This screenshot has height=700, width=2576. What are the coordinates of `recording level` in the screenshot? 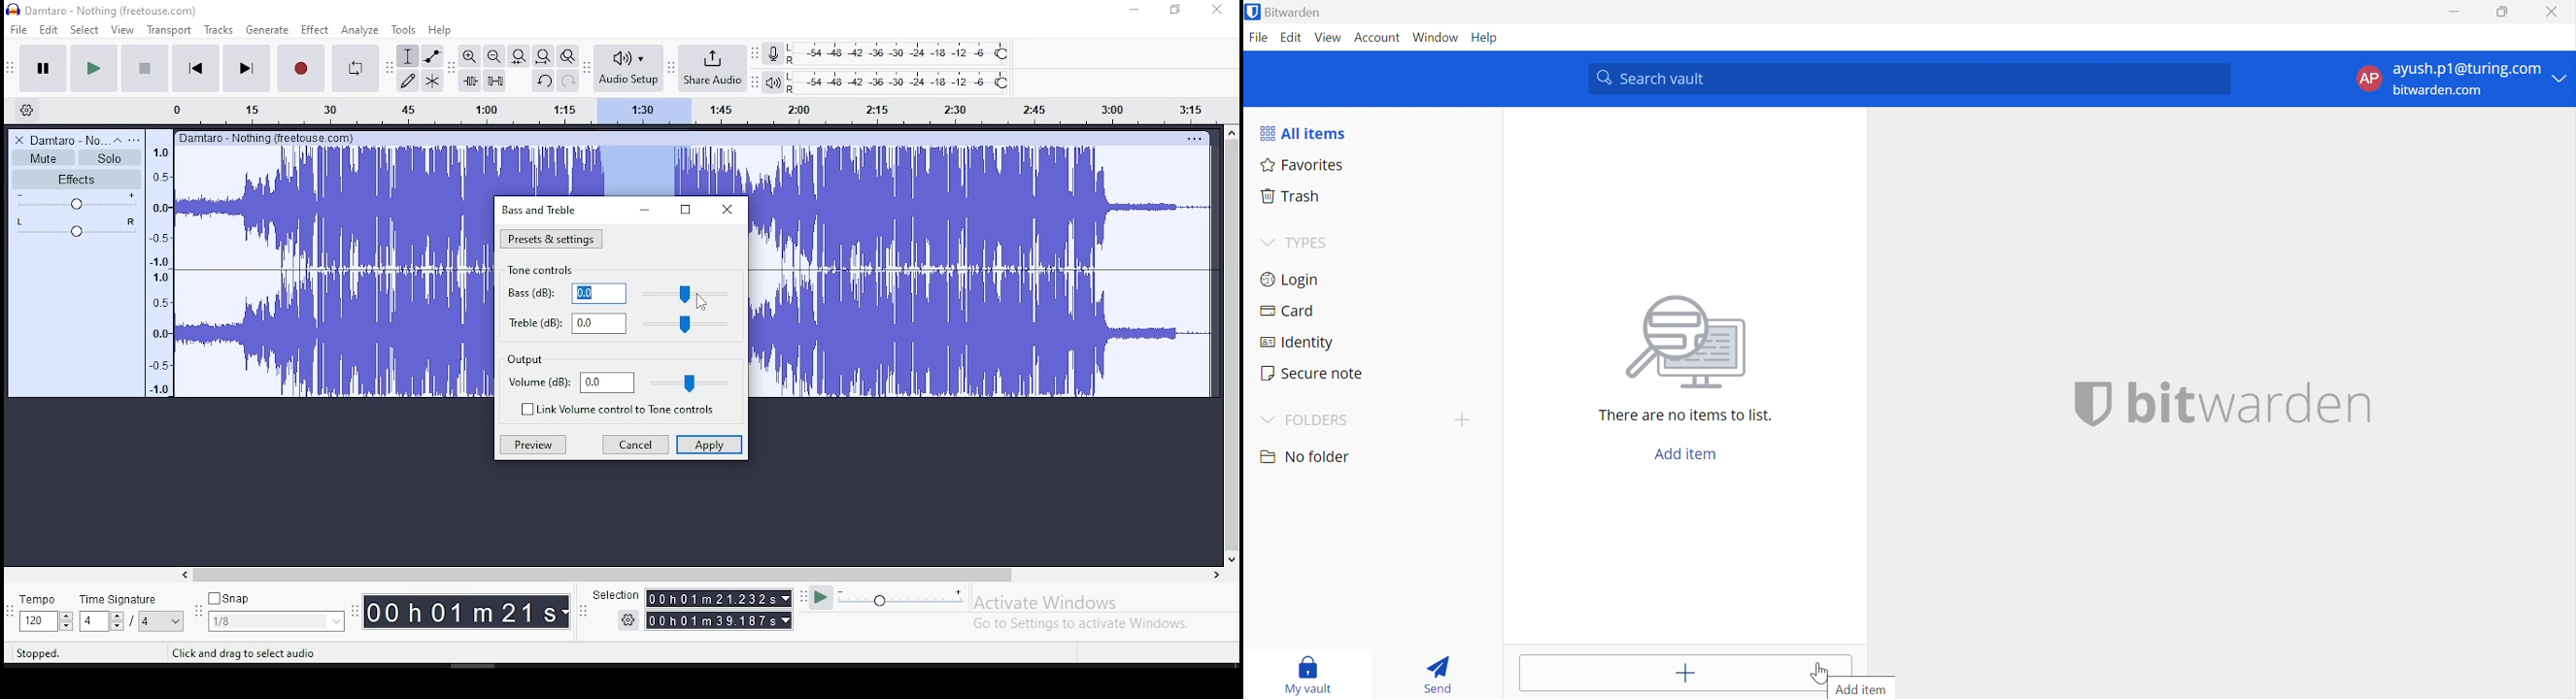 It's located at (900, 52).